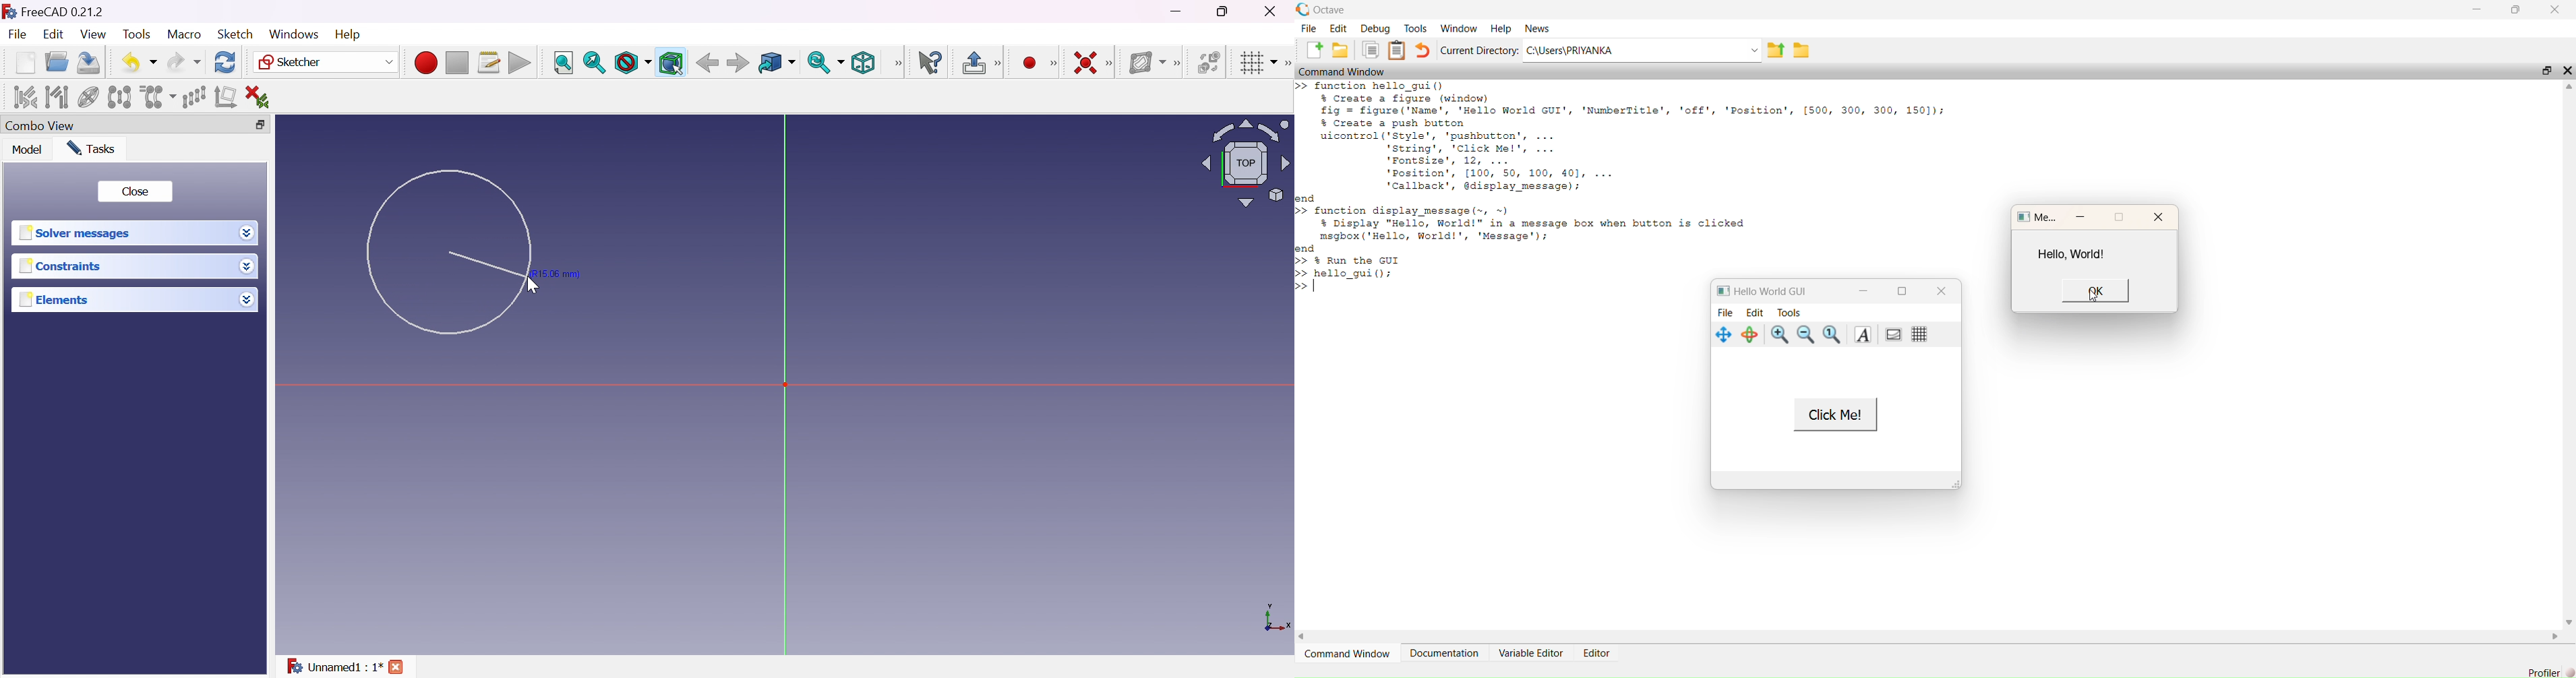 This screenshot has width=2576, height=700. Describe the element at coordinates (249, 268) in the screenshot. I see `Drop` at that location.